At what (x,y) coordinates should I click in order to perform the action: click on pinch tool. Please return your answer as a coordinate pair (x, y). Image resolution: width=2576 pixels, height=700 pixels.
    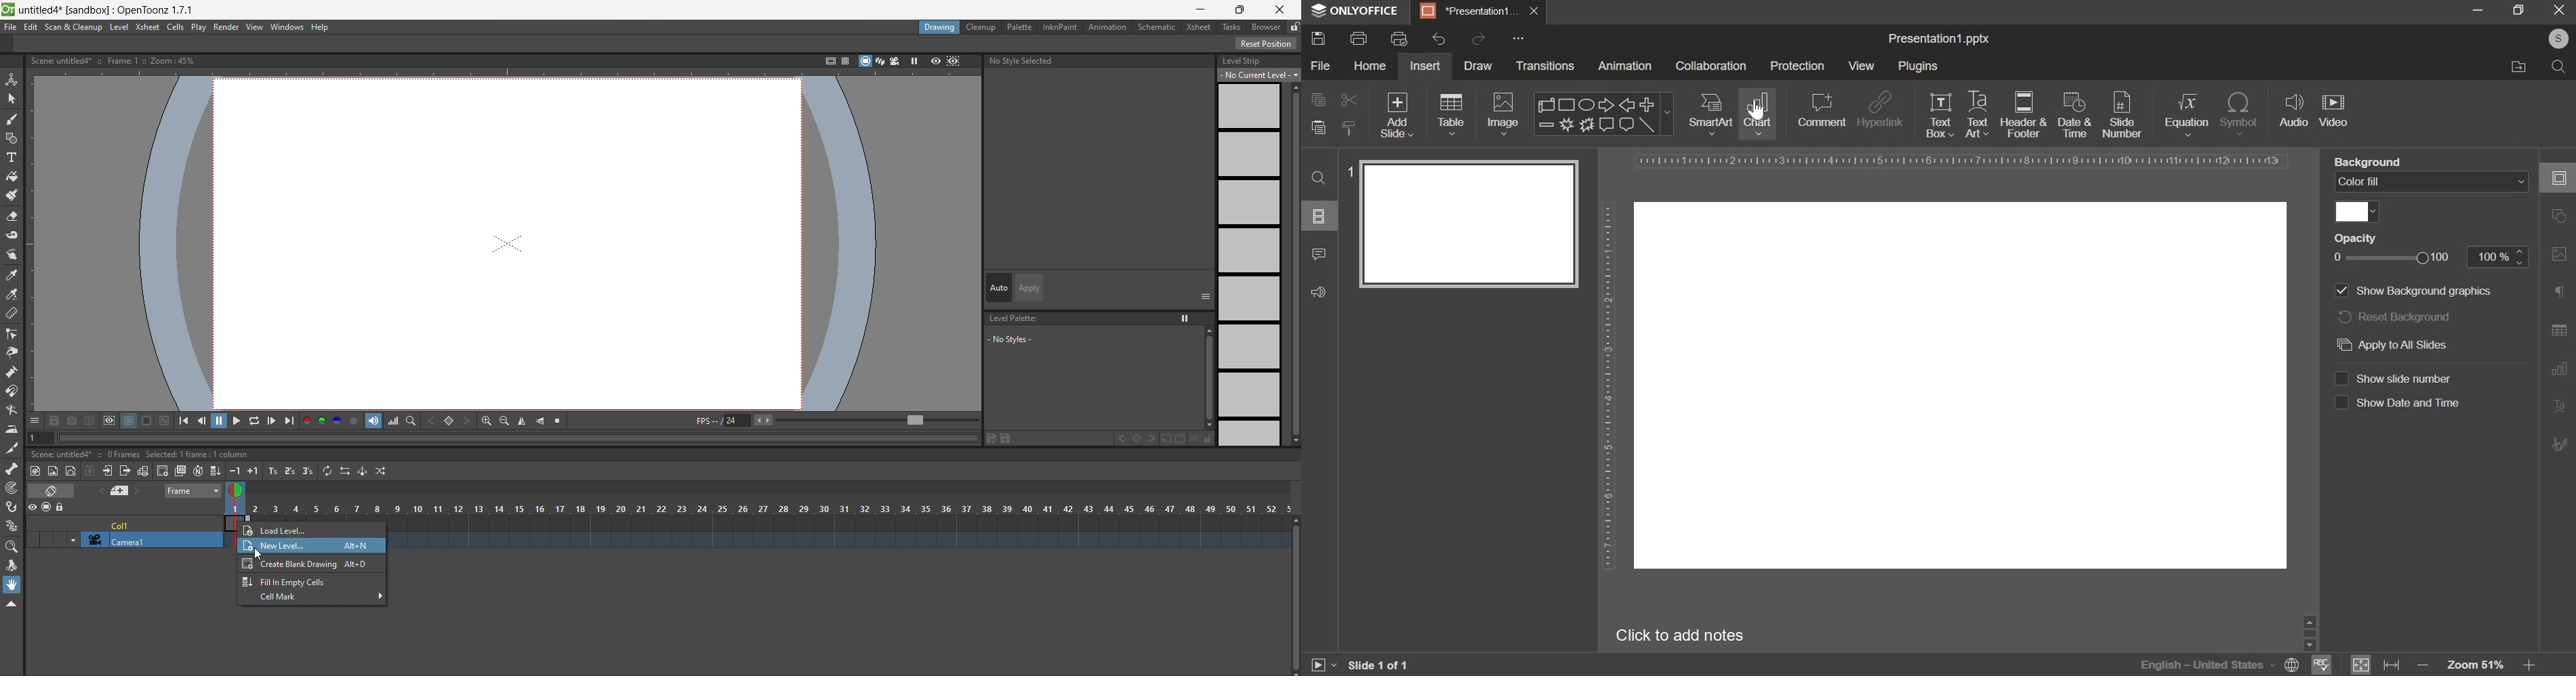
    Looking at the image, I should click on (11, 353).